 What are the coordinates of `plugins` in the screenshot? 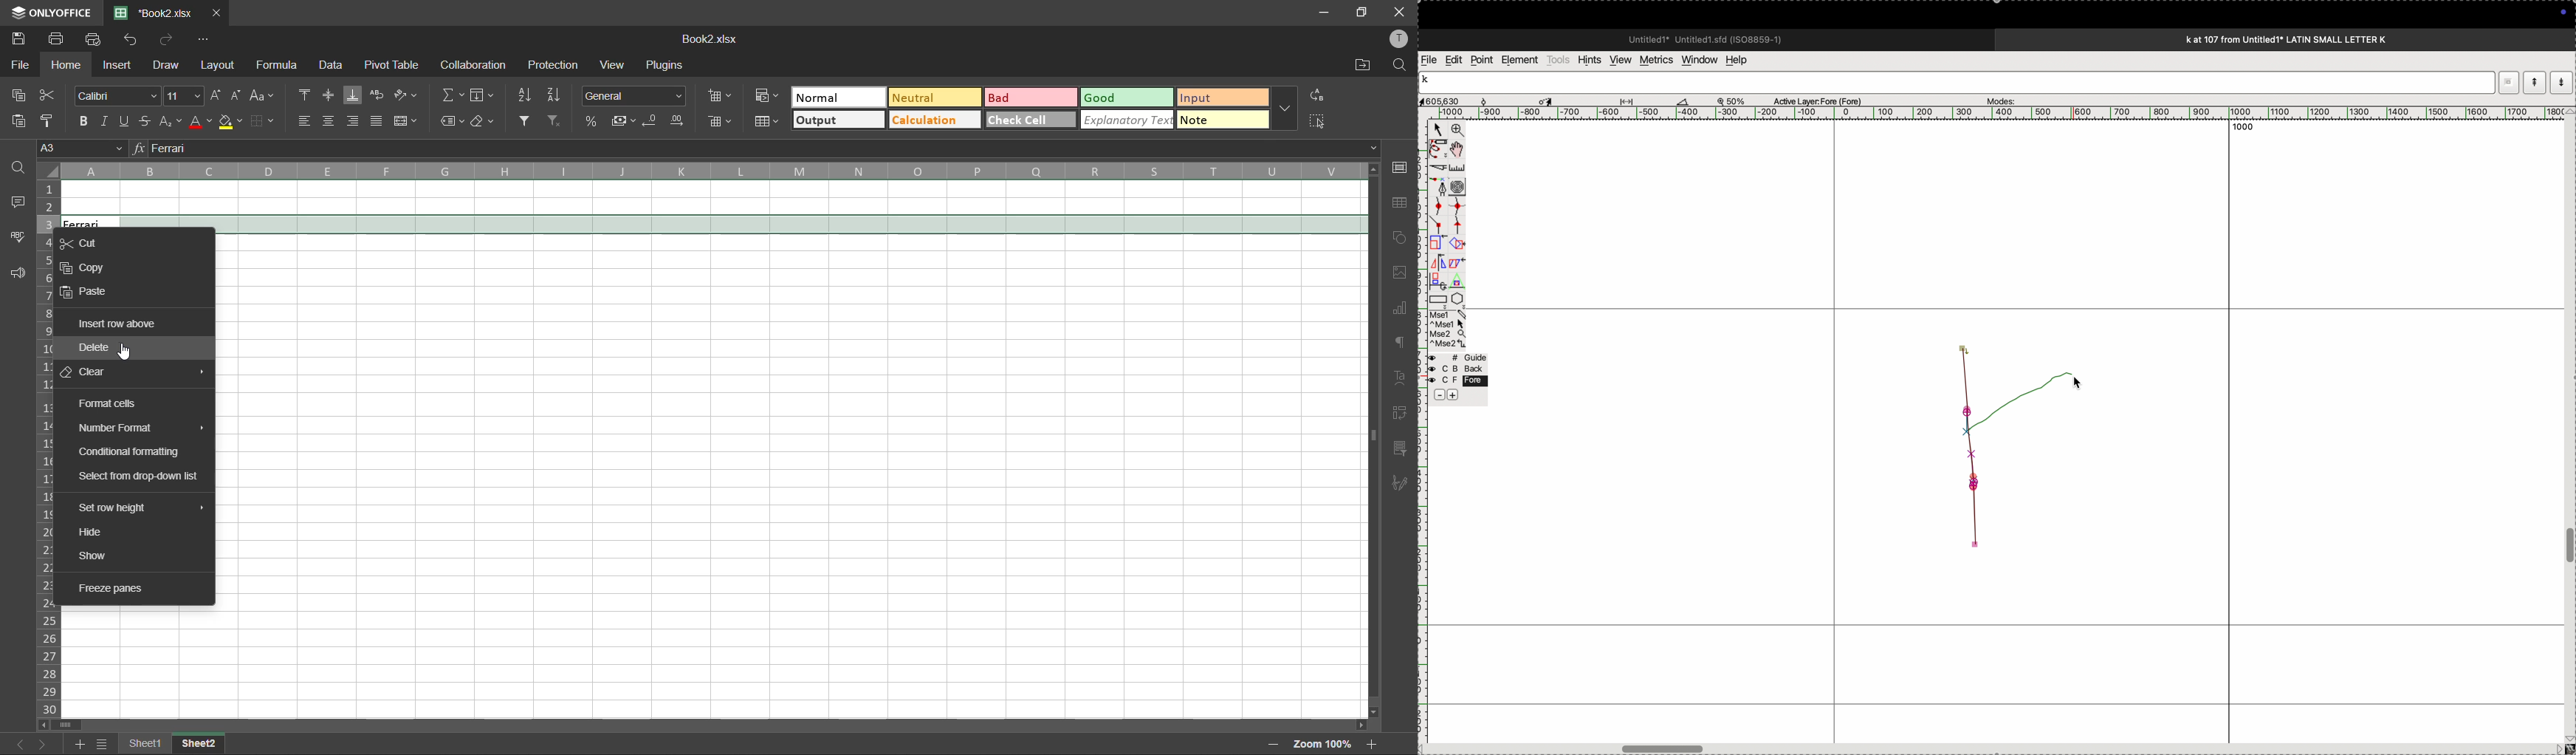 It's located at (667, 67).